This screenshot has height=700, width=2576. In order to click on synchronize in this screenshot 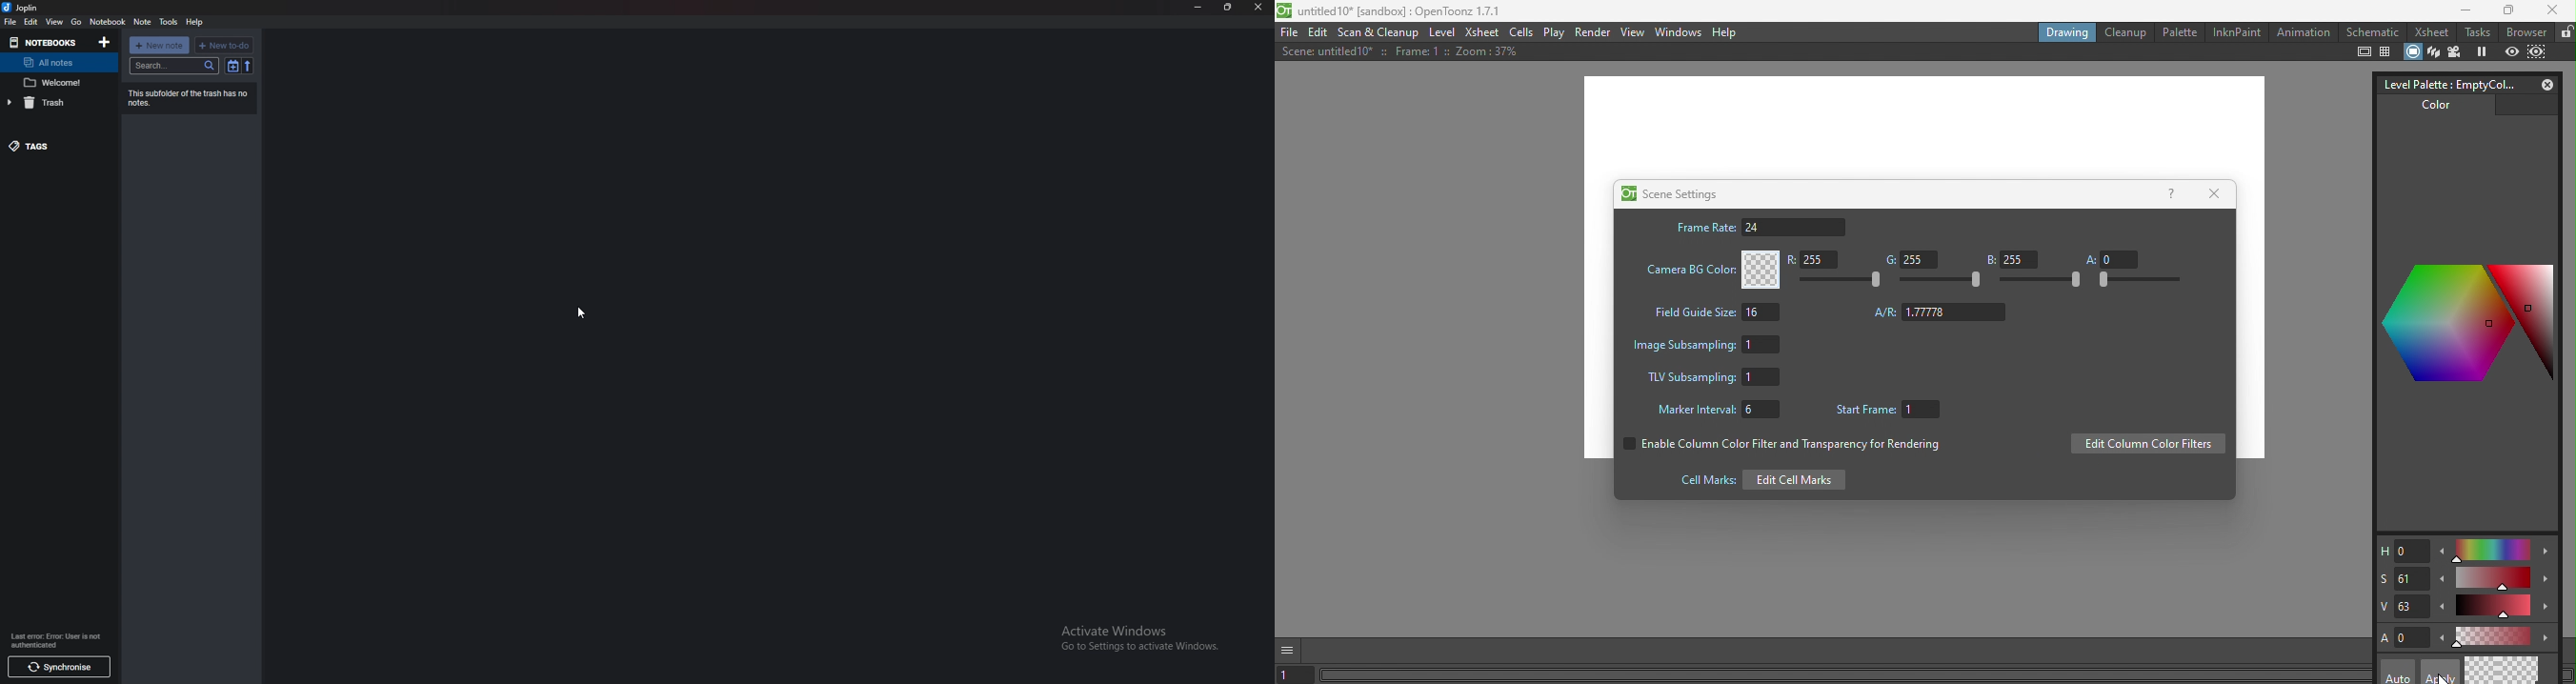, I will do `click(61, 667)`.